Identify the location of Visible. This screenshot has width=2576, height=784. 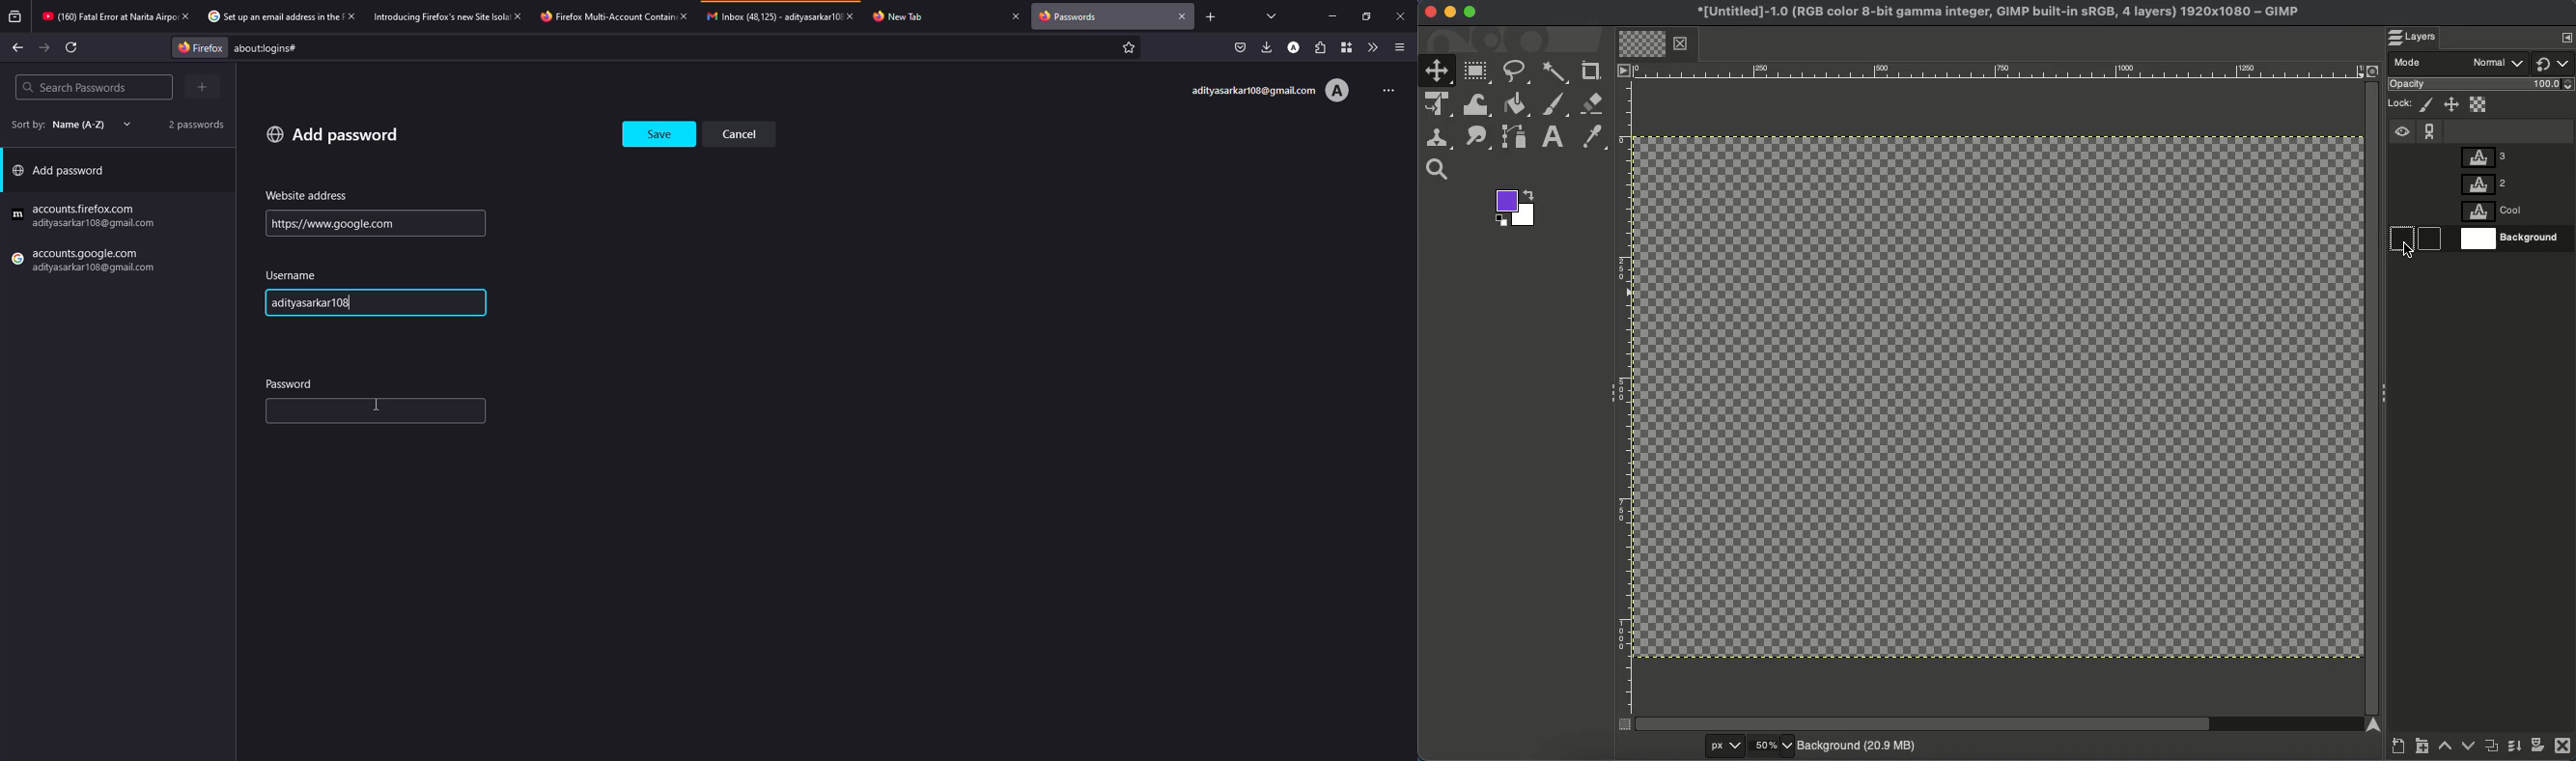
(2400, 135).